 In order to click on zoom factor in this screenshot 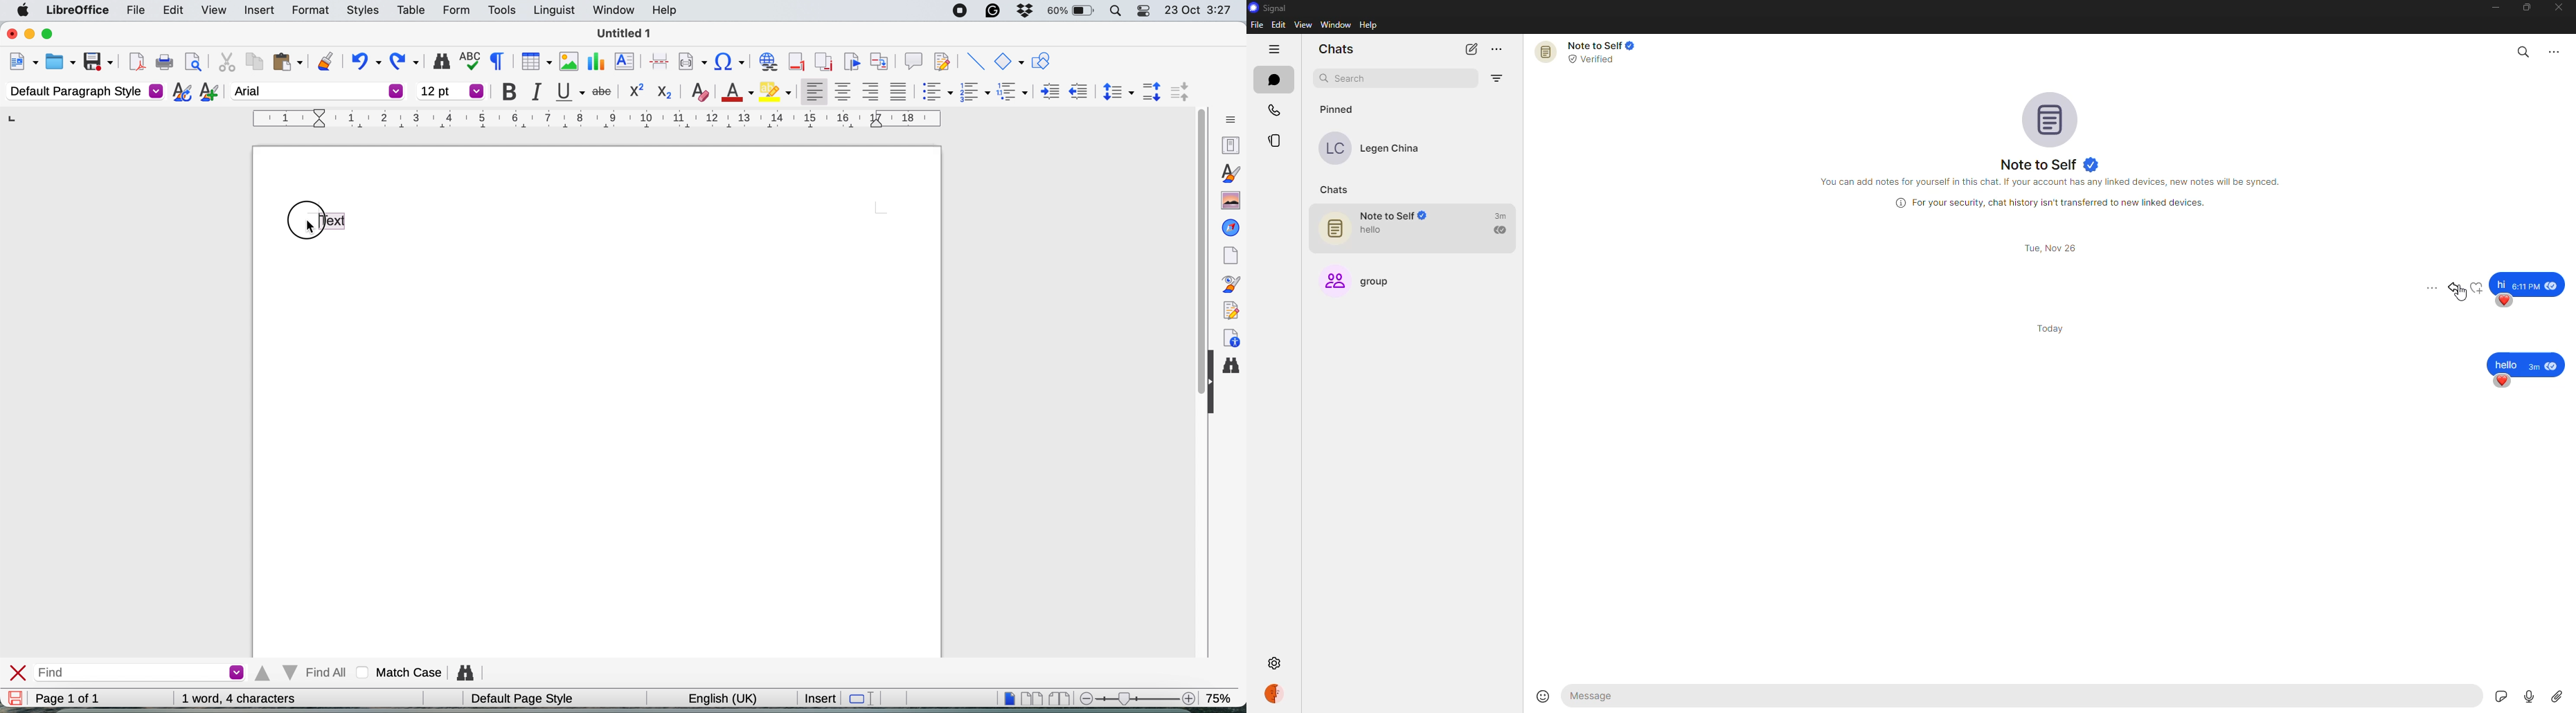, I will do `click(1224, 697)`.